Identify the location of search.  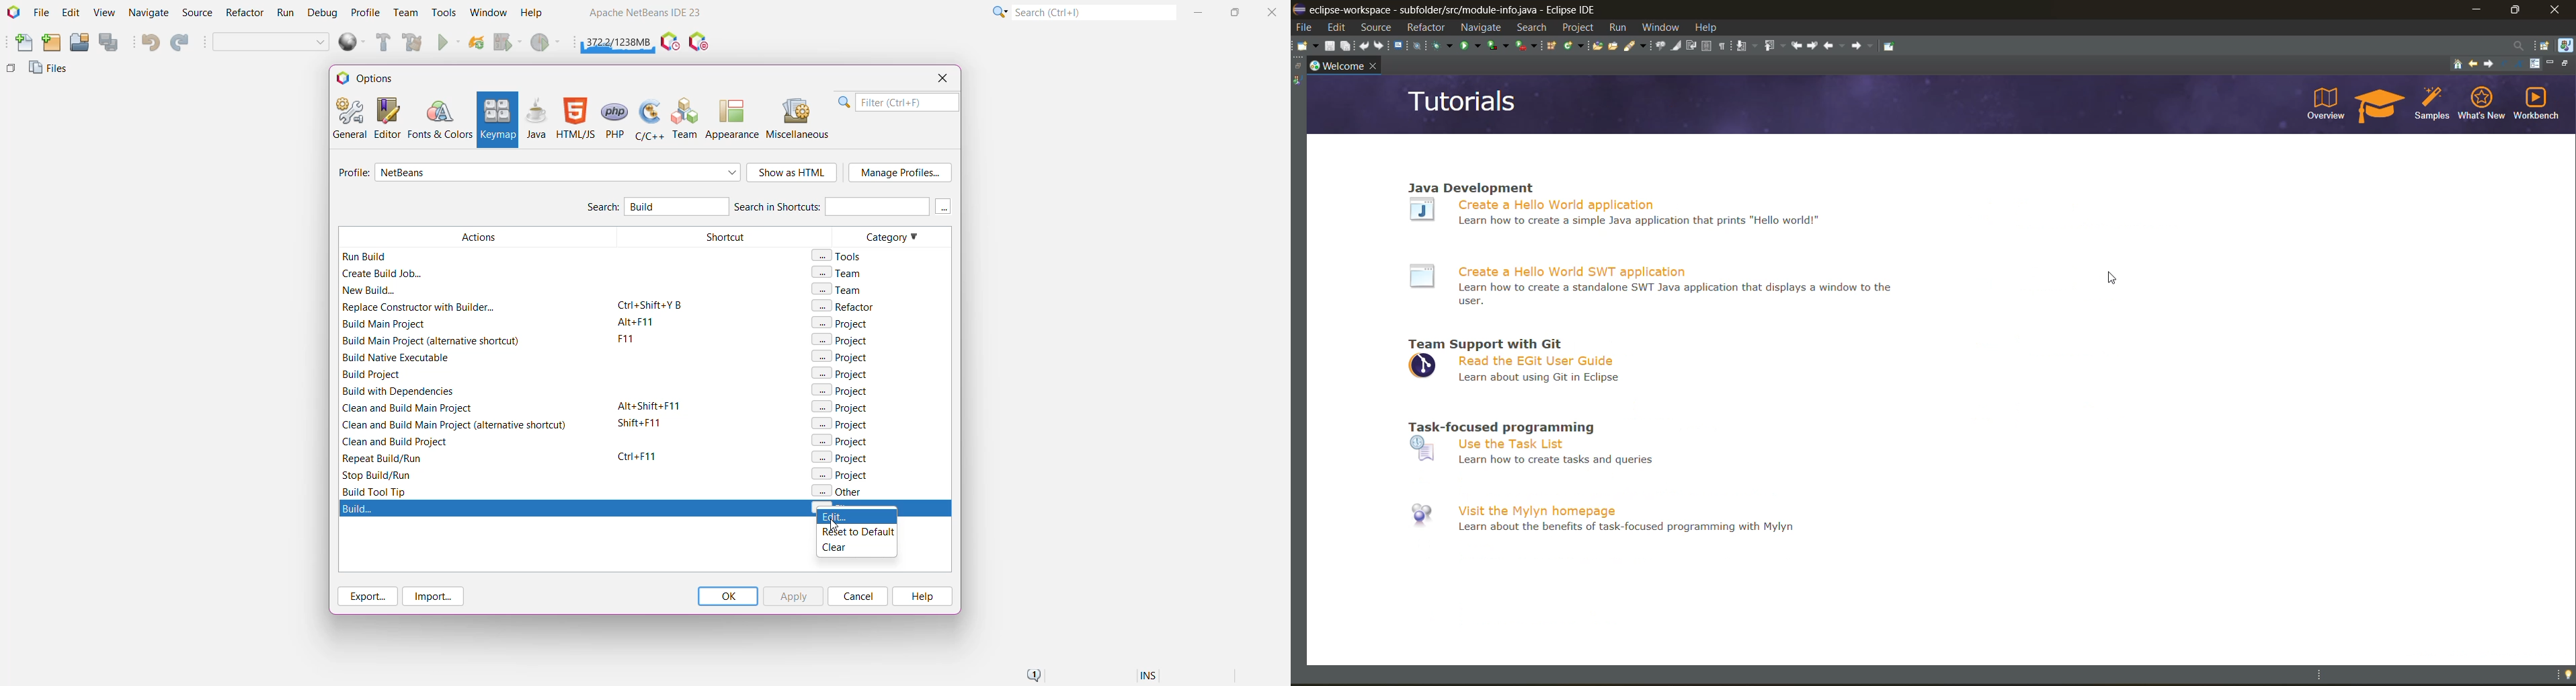
(1532, 27).